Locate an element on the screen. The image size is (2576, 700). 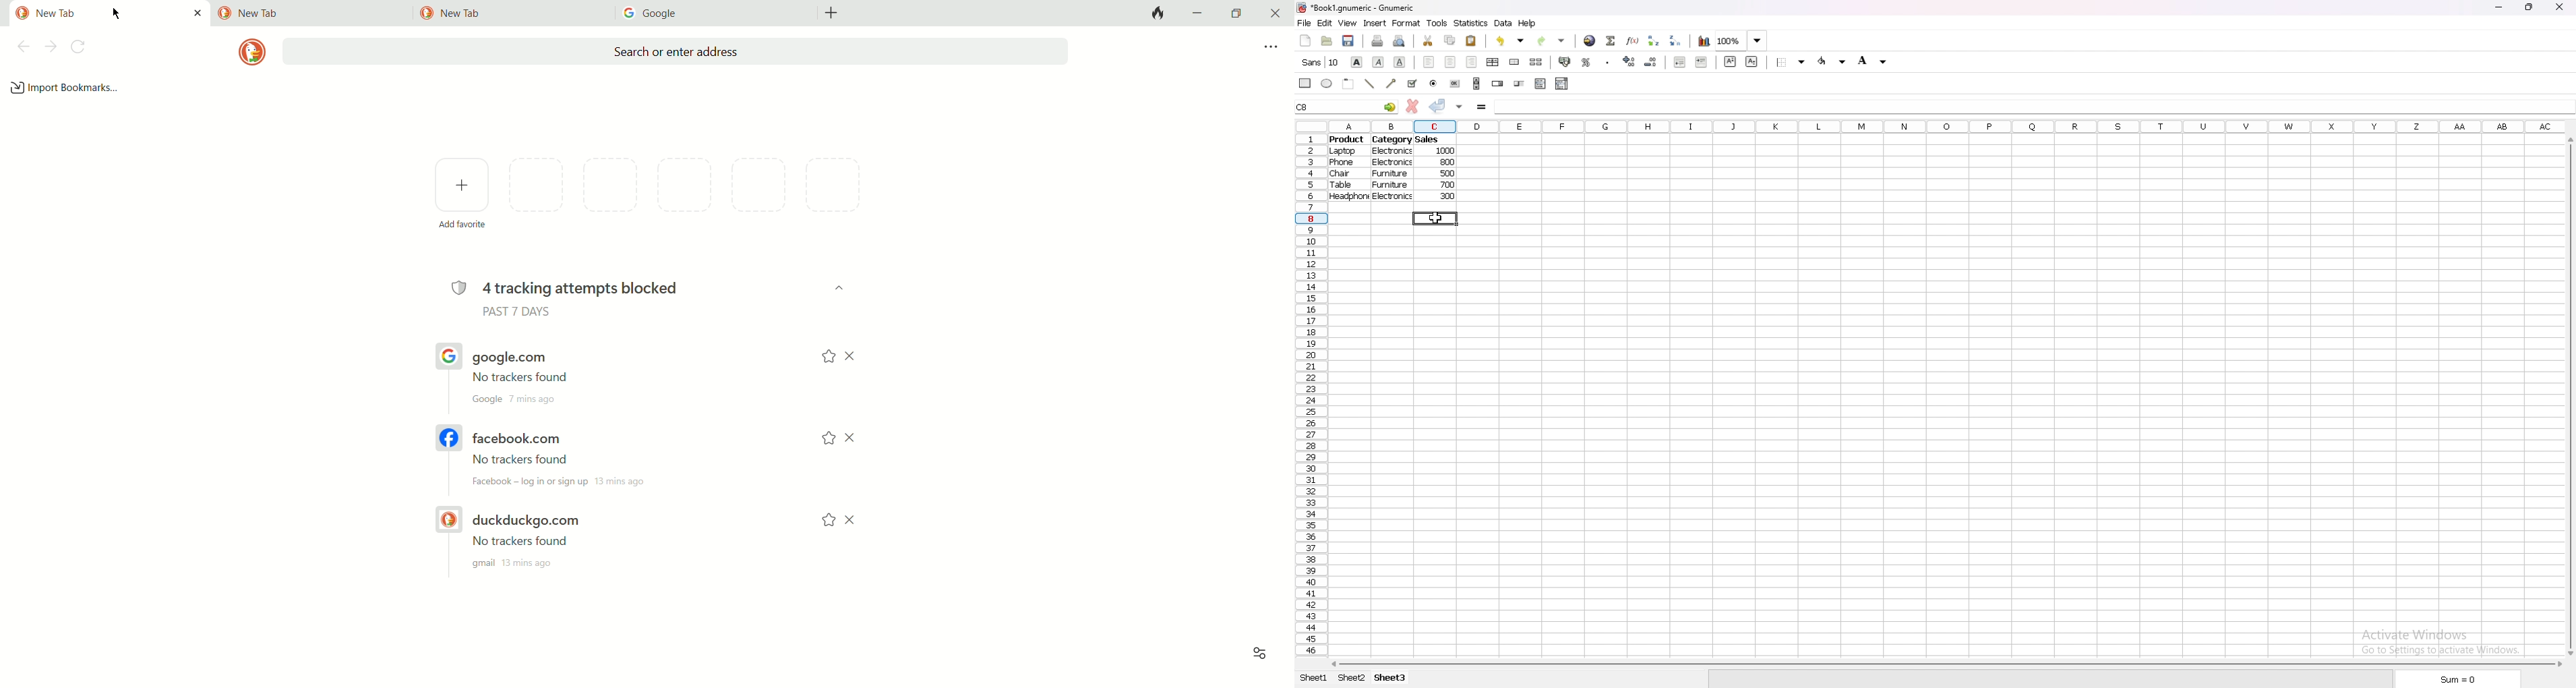
category is located at coordinates (1393, 139).